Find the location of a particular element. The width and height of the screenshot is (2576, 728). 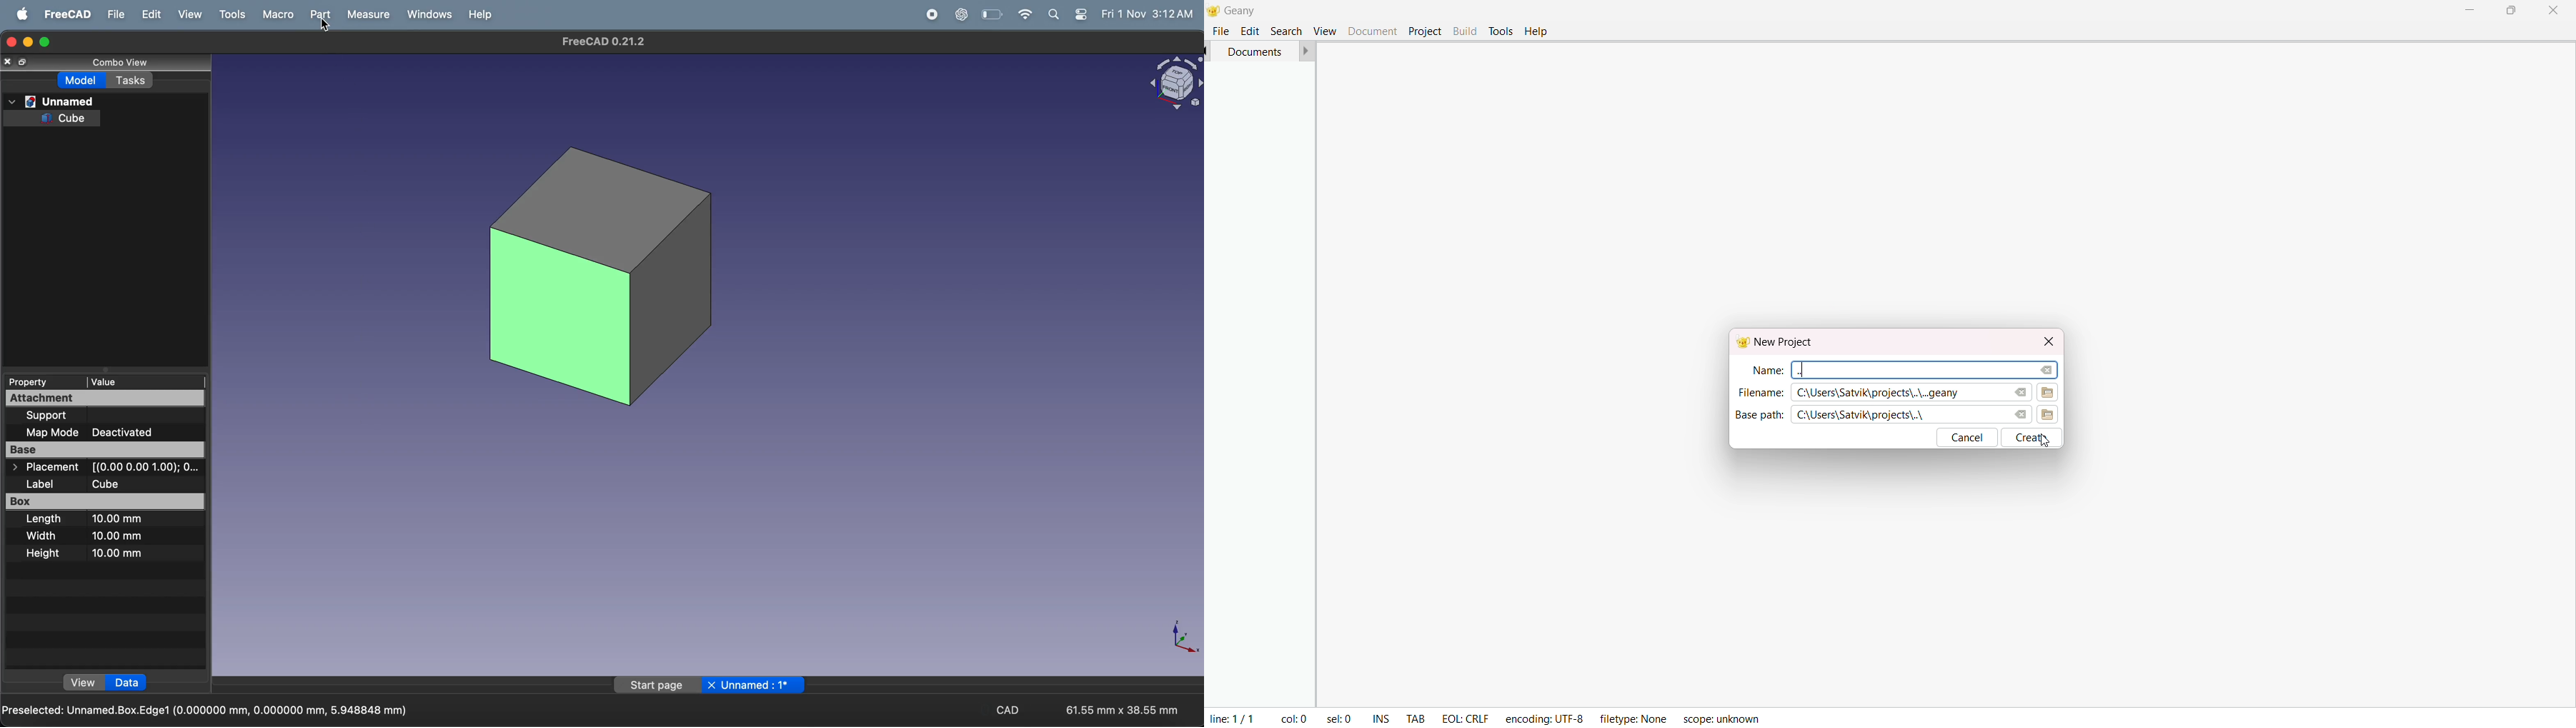

axis is located at coordinates (1177, 639).